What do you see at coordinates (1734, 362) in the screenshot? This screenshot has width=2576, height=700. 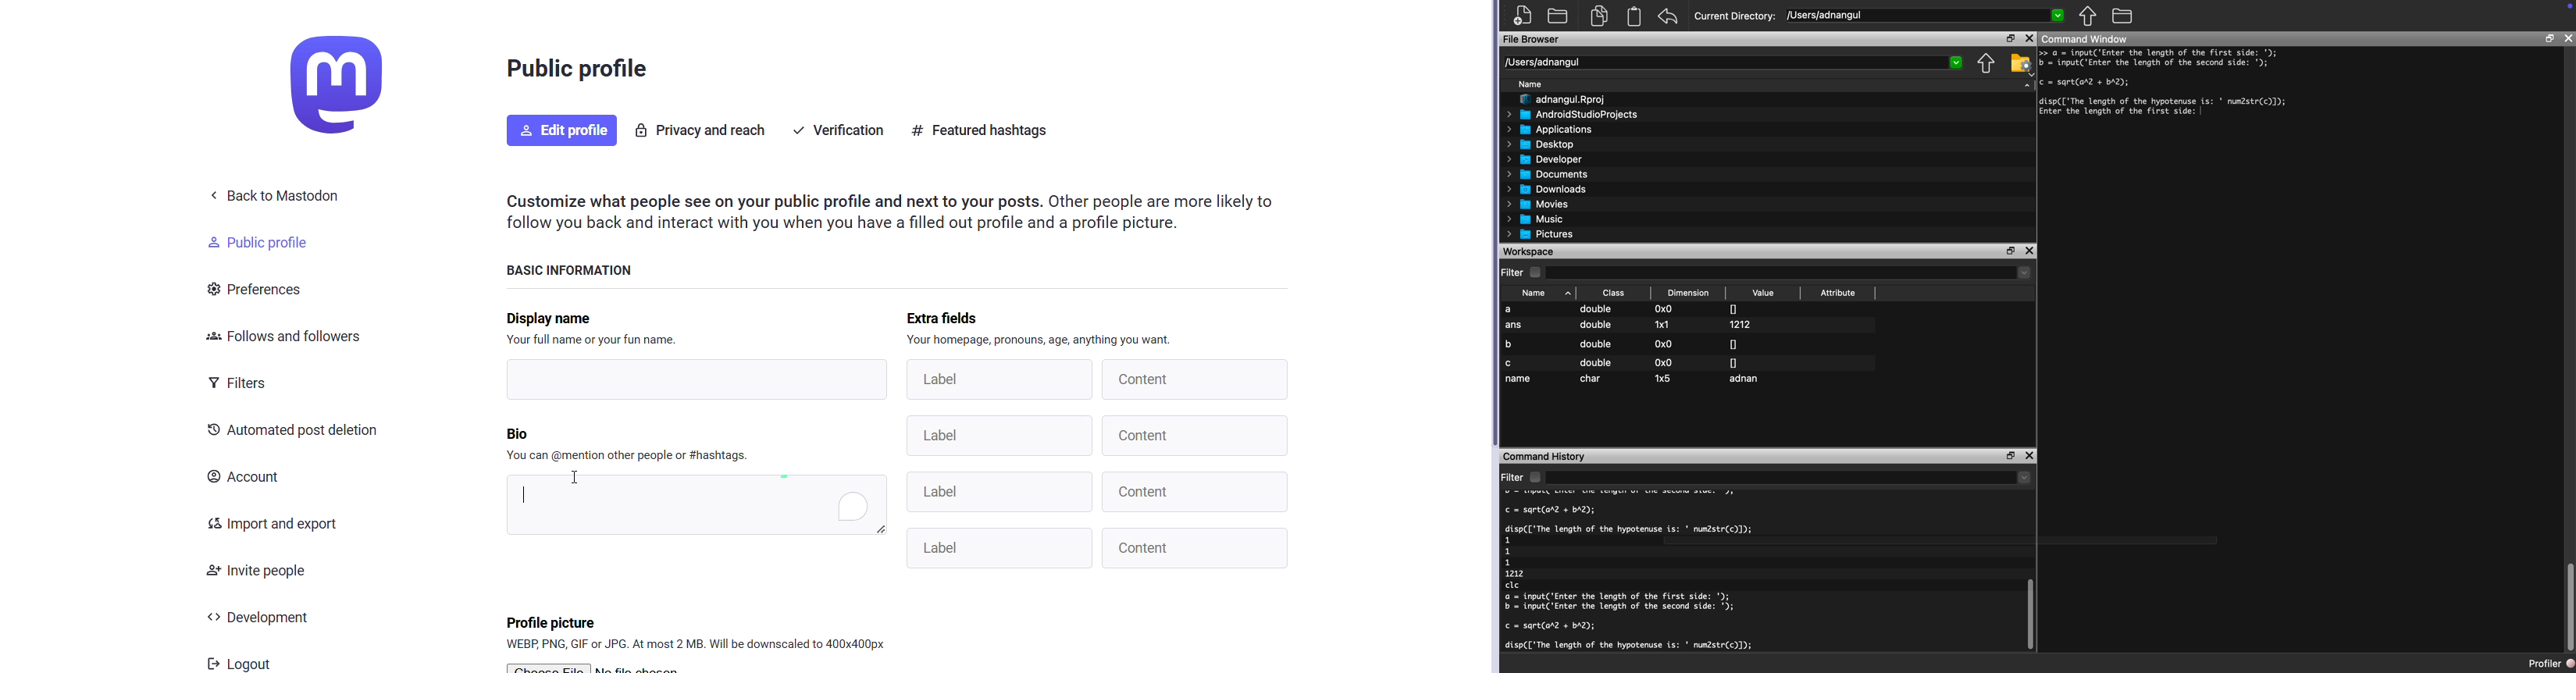 I see `0` at bounding box center [1734, 362].